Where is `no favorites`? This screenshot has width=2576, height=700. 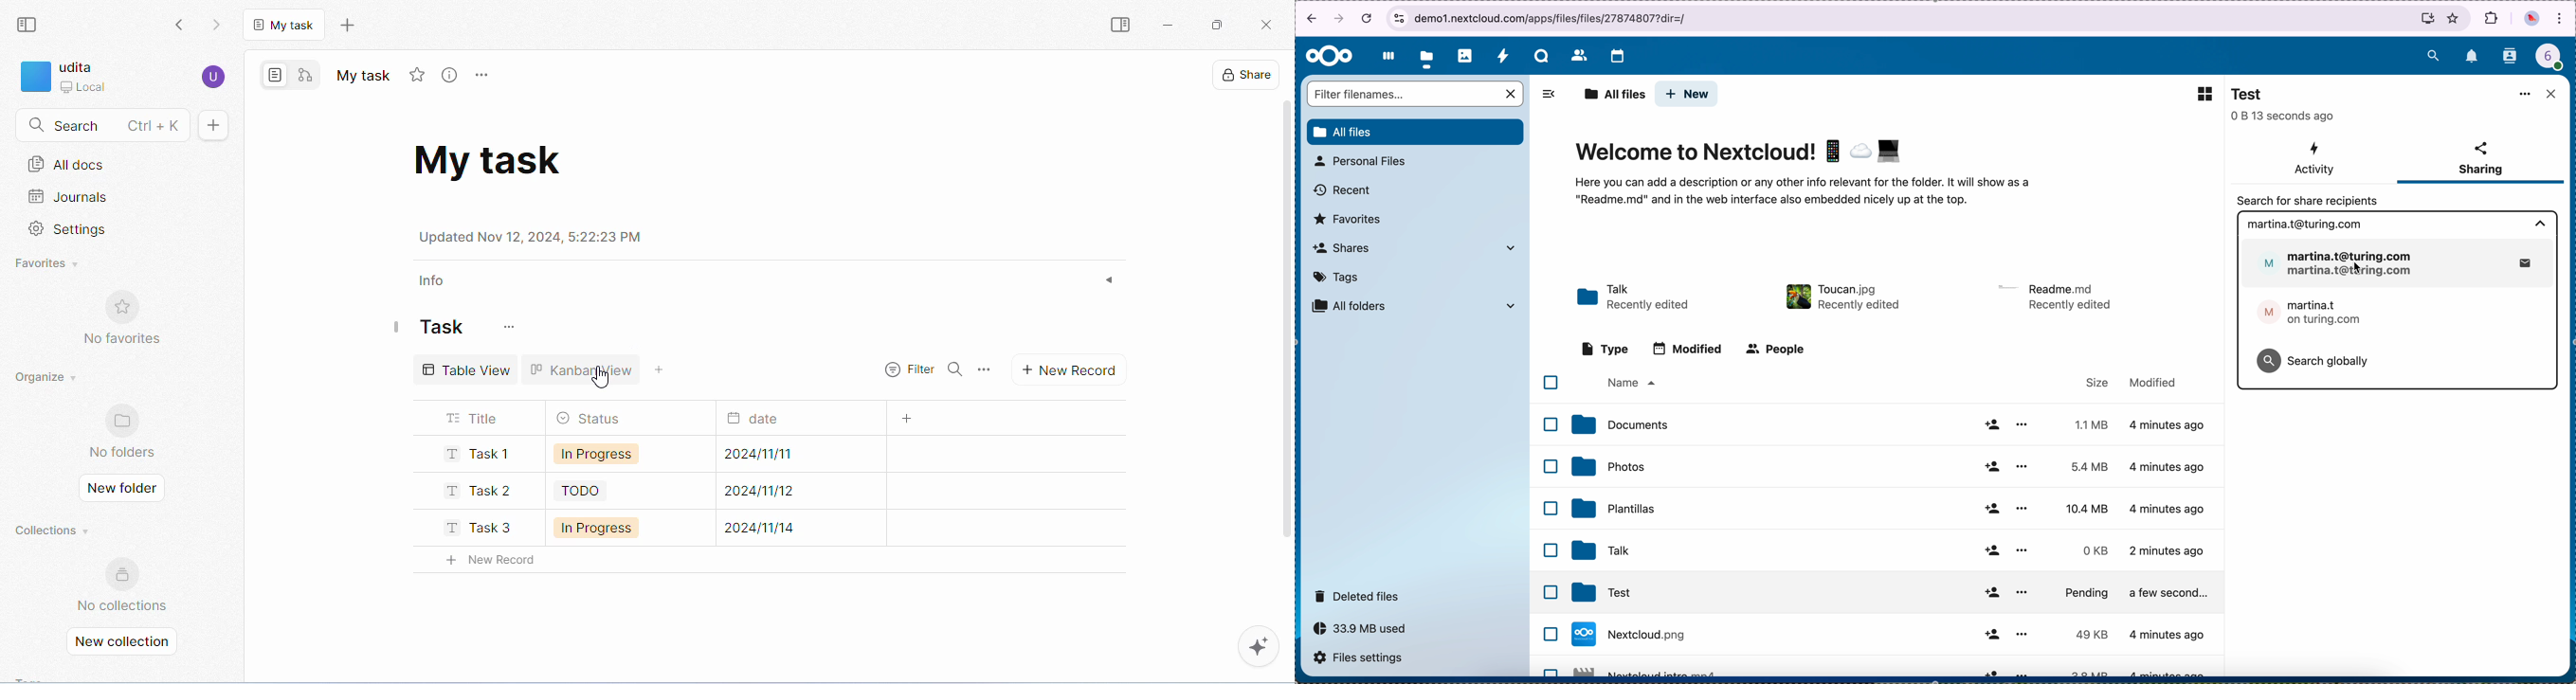
no favorites is located at coordinates (124, 320).